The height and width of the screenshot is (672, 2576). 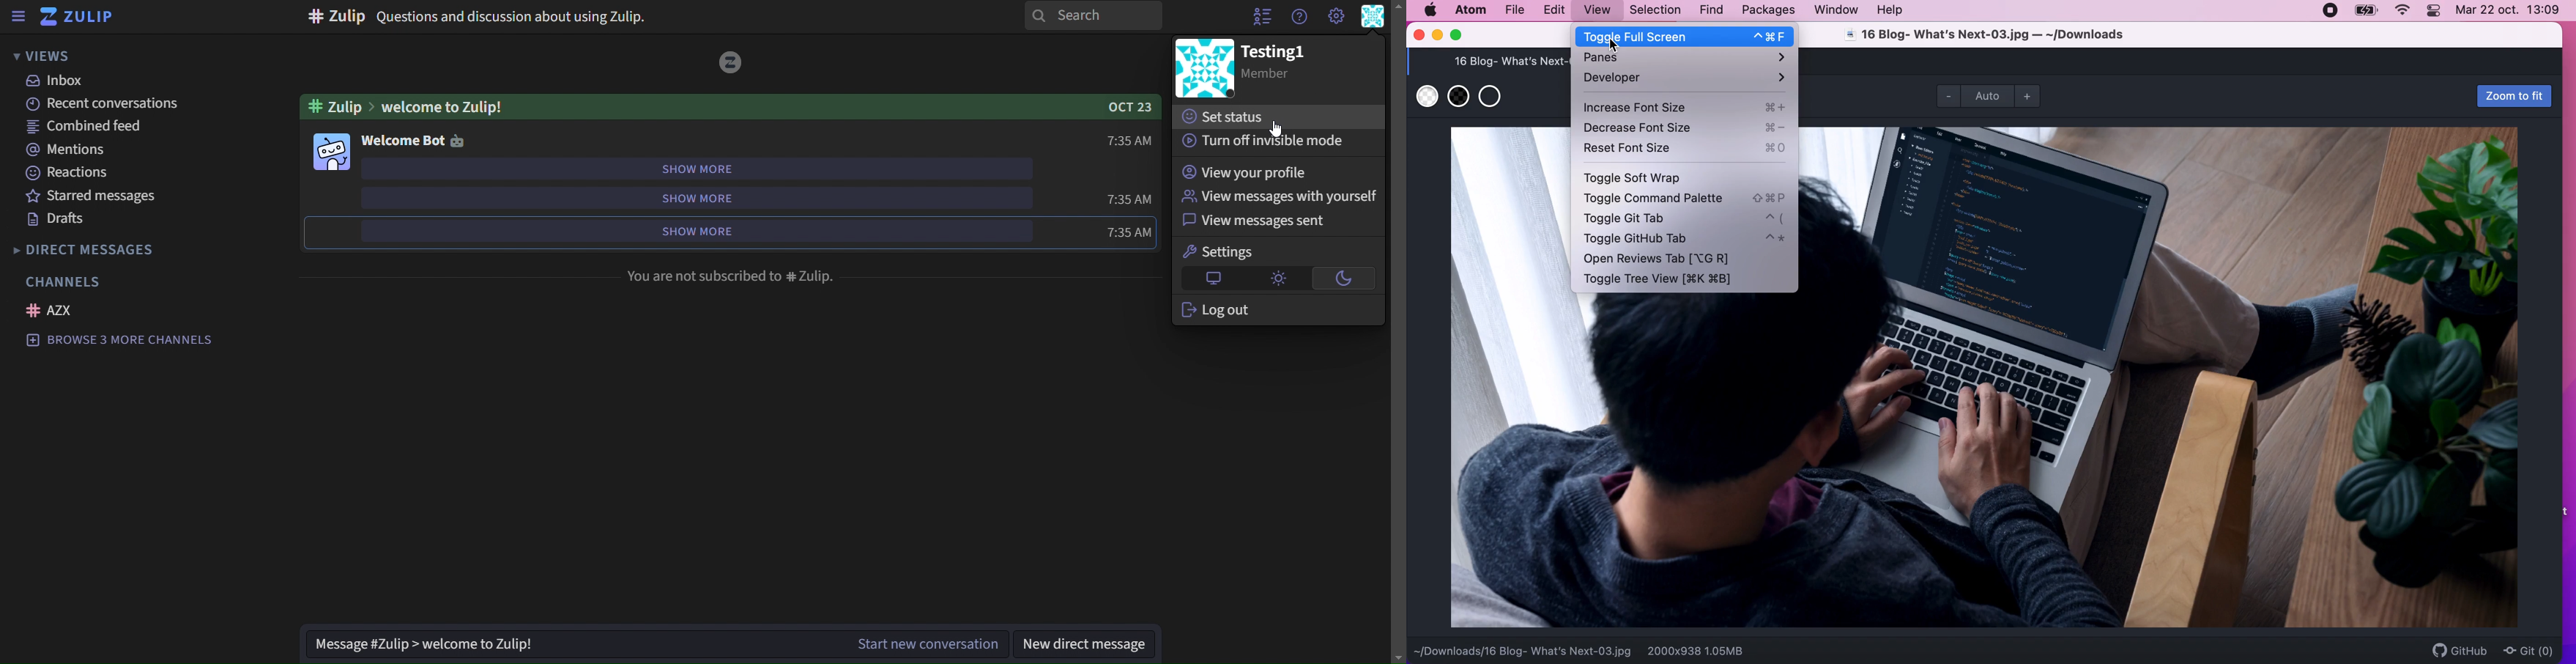 What do you see at coordinates (1248, 171) in the screenshot?
I see `view your profile` at bounding box center [1248, 171].